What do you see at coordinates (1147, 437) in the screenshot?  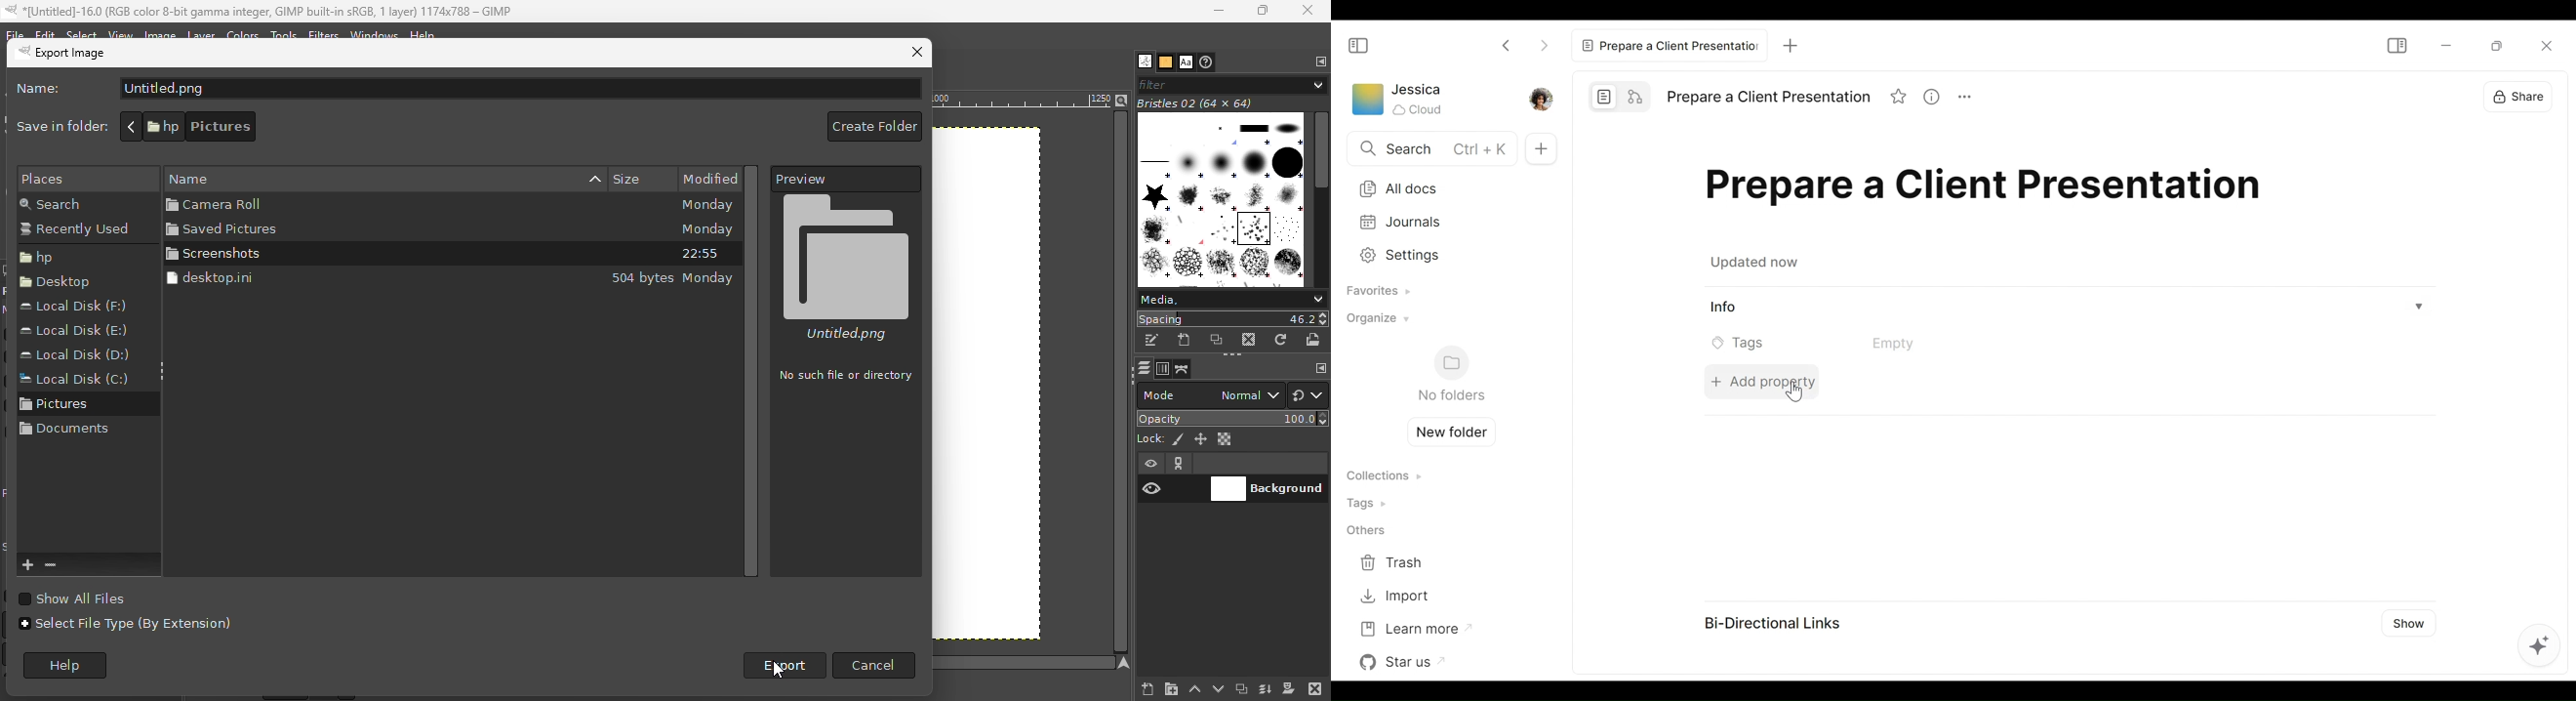 I see `Lock:` at bounding box center [1147, 437].